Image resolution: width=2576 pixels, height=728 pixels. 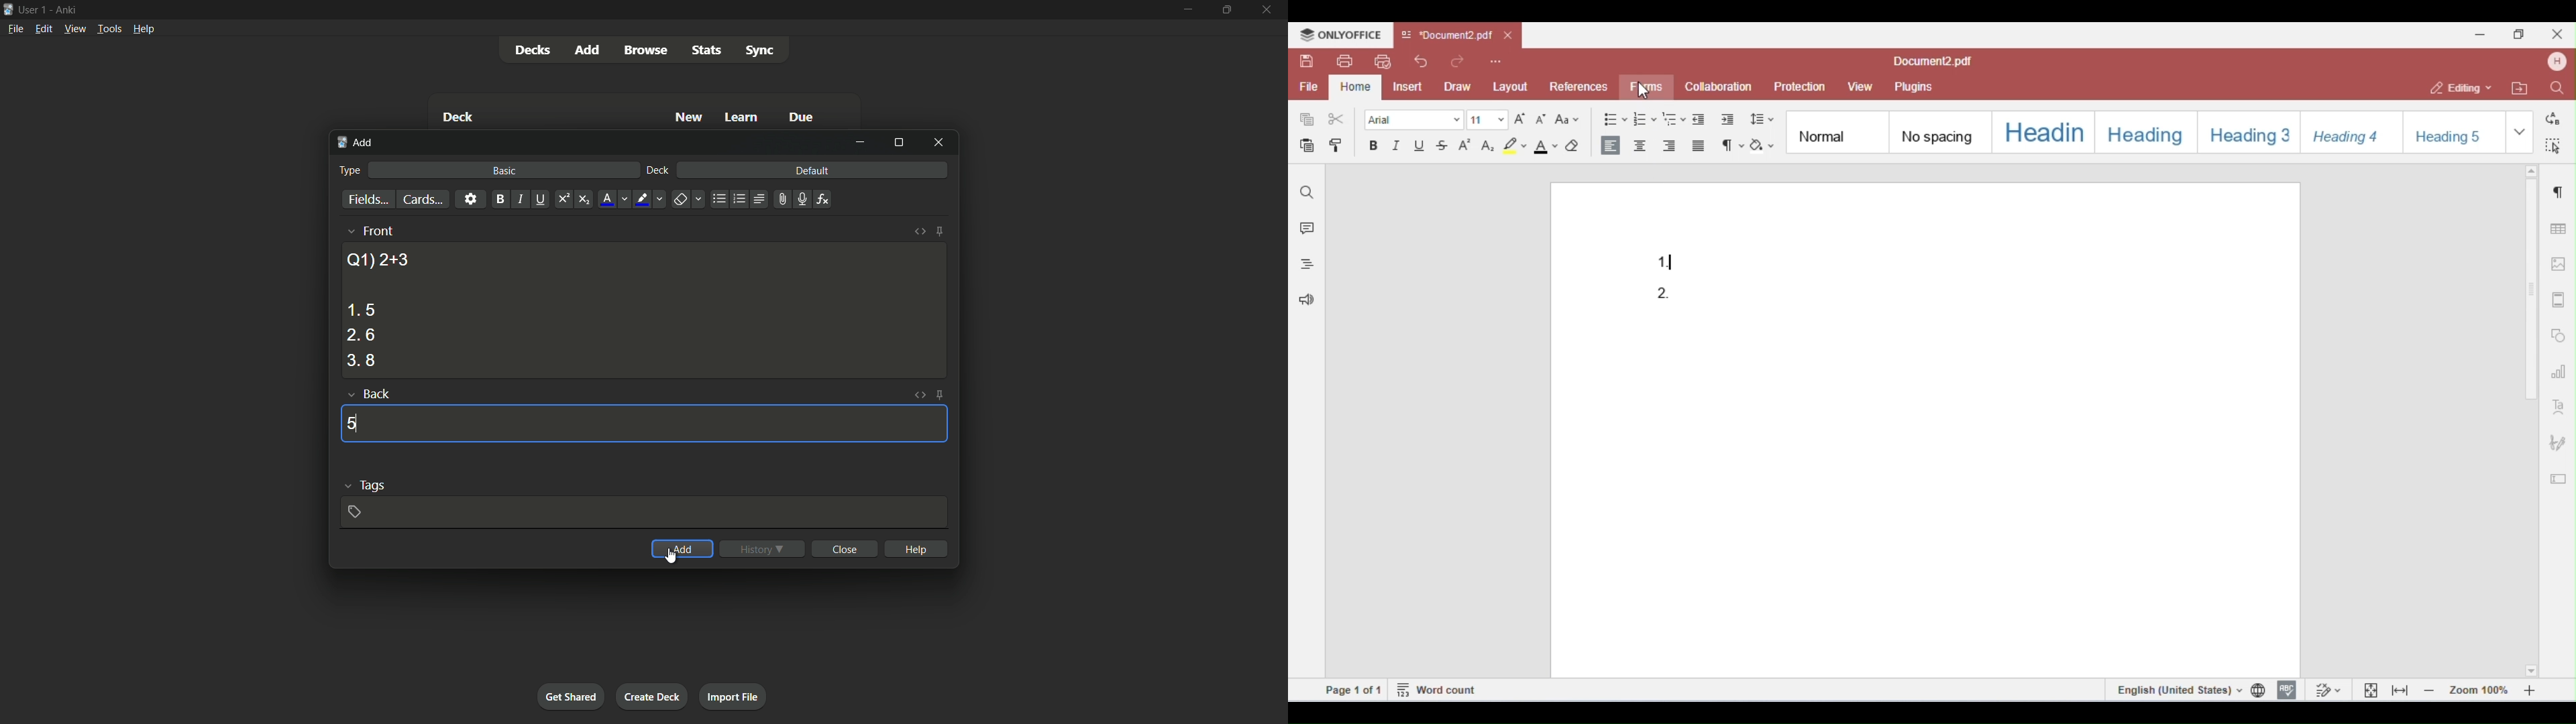 I want to click on help, so click(x=918, y=548).